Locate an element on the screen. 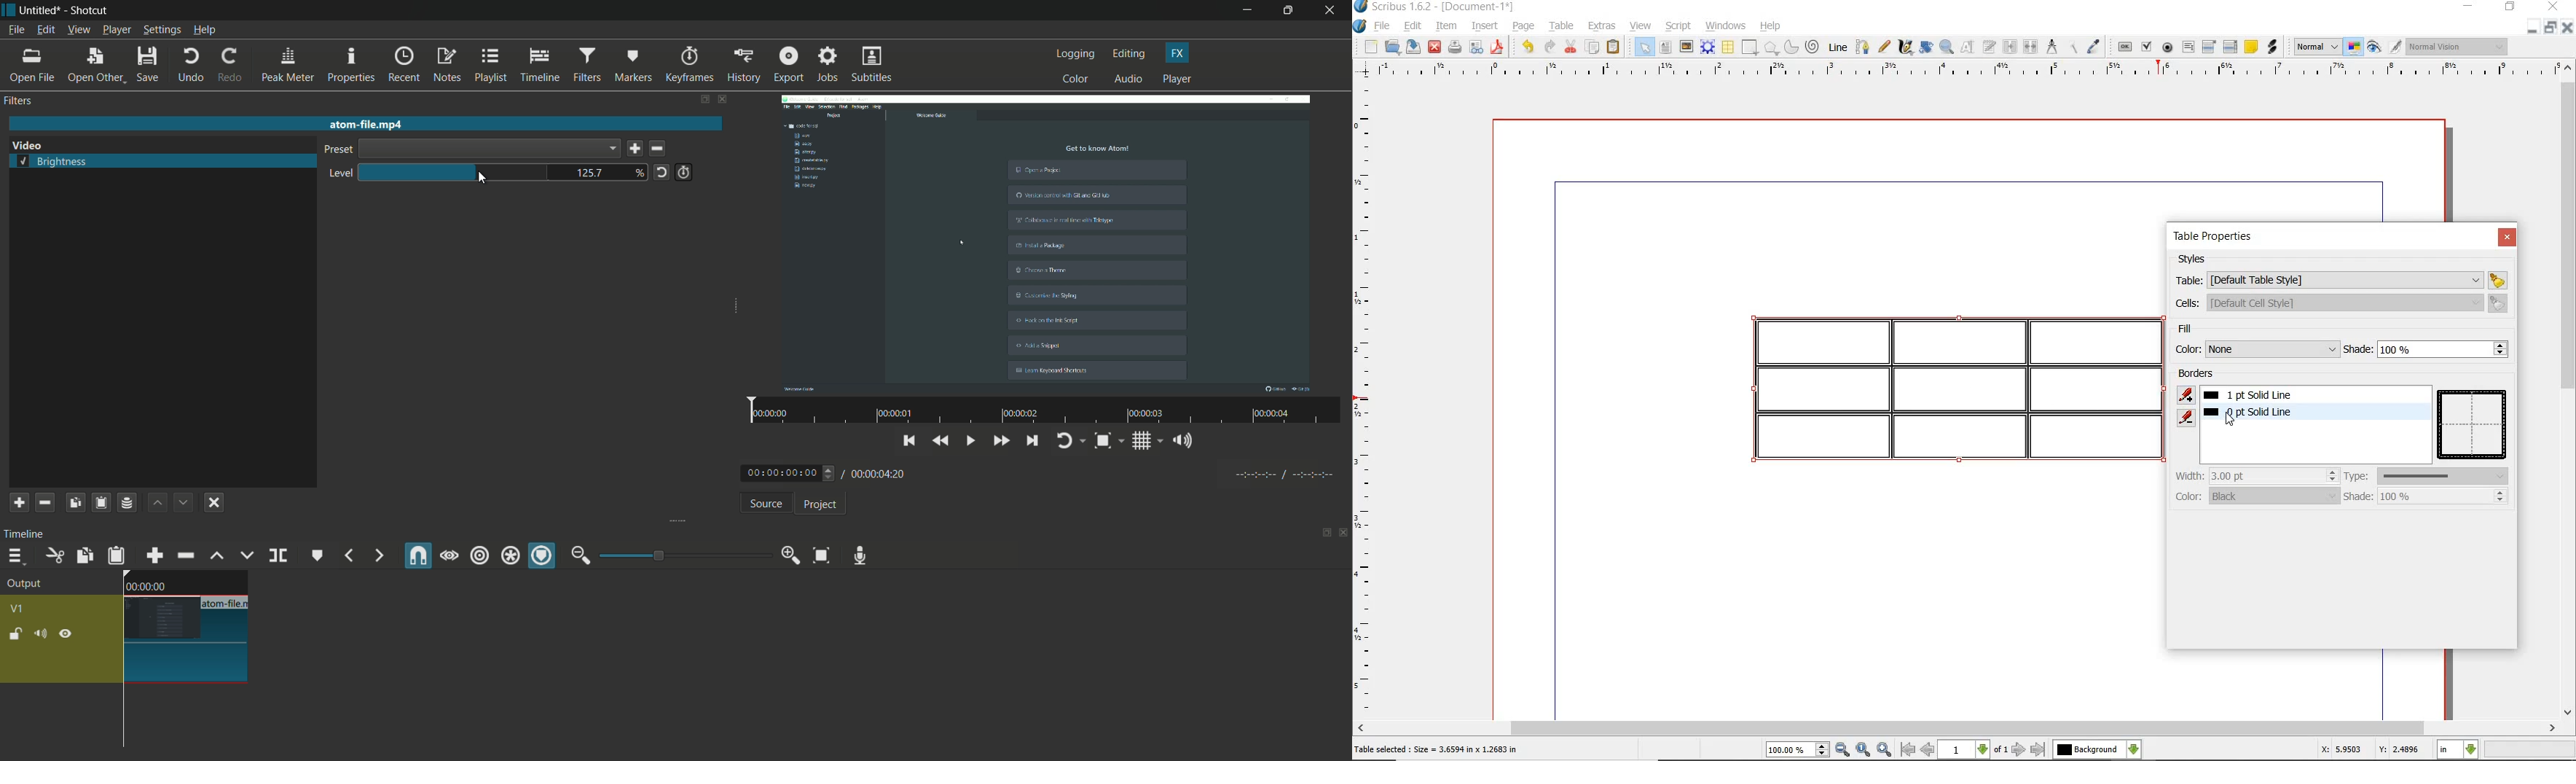 This screenshot has width=2576, height=784. file is located at coordinates (1383, 27).